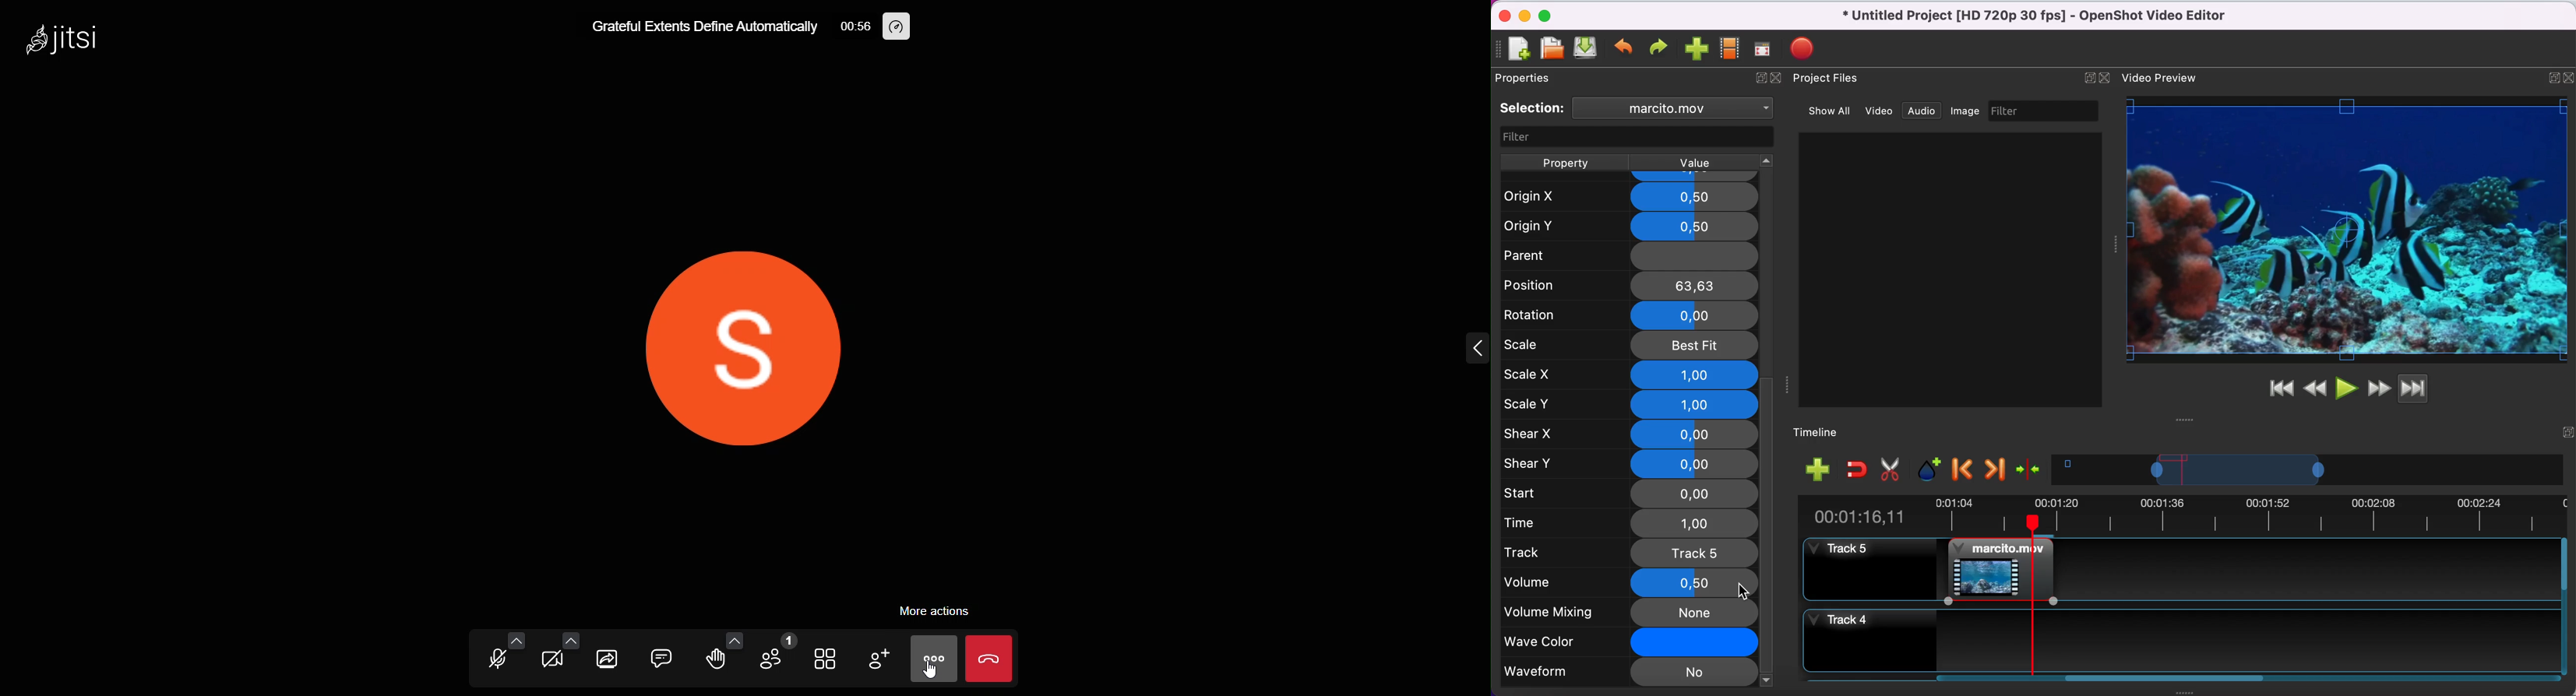  Describe the element at coordinates (826, 658) in the screenshot. I see `tile view` at that location.